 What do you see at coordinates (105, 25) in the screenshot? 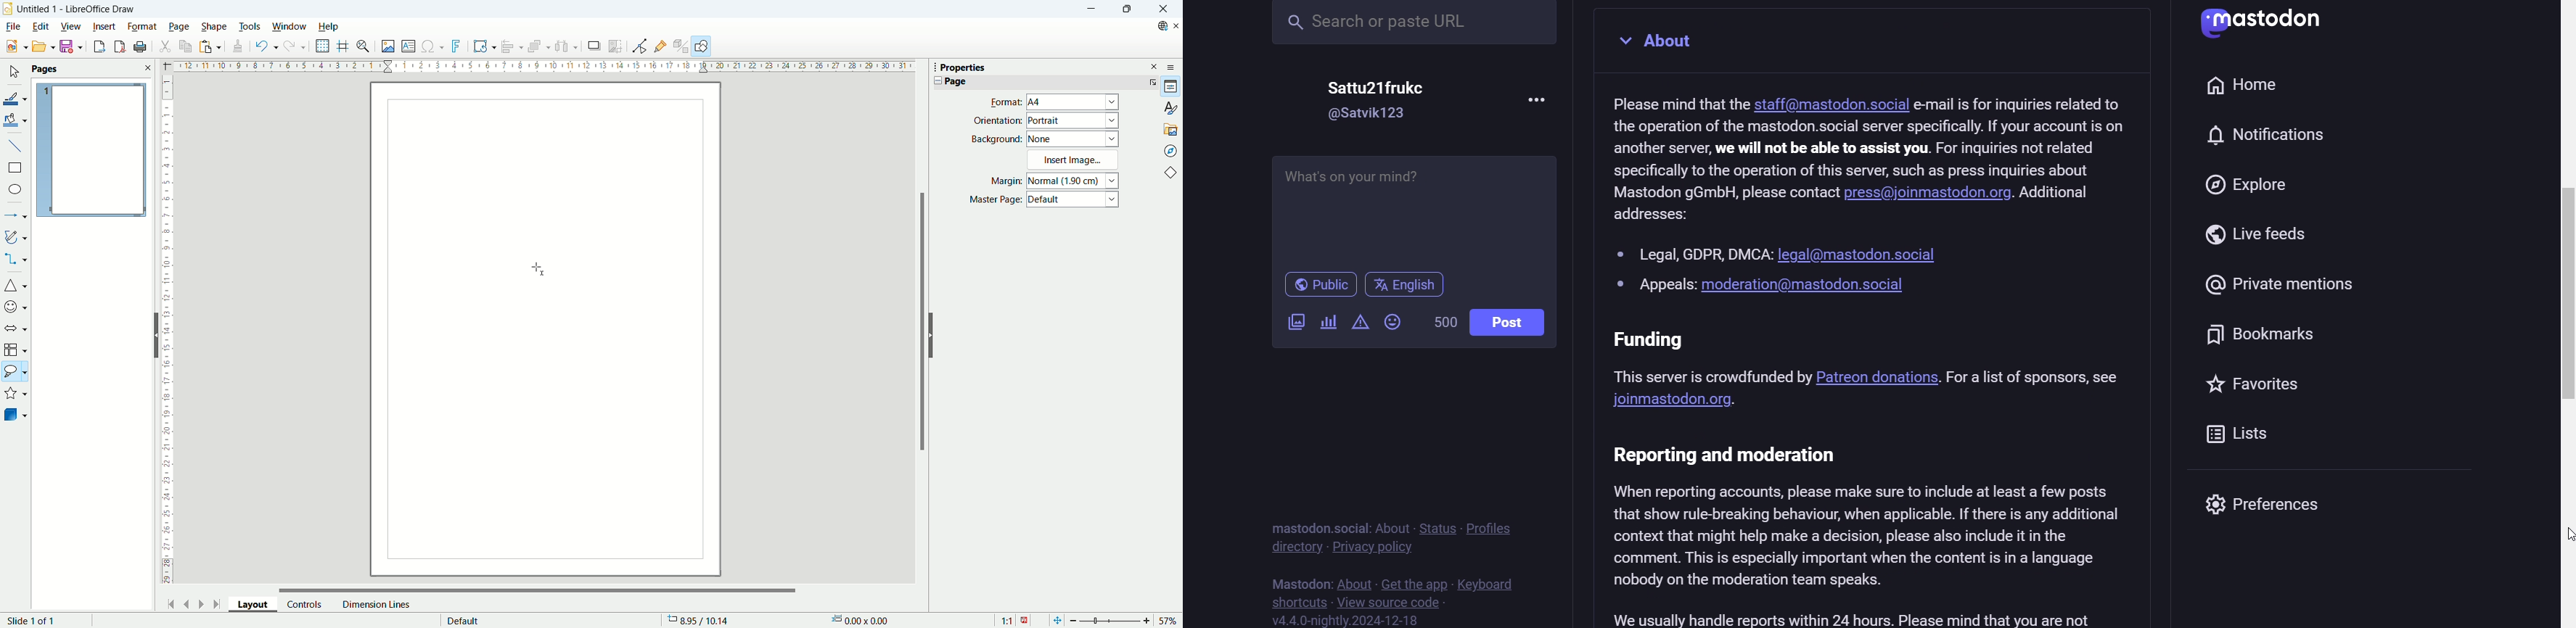
I see `insert` at bounding box center [105, 25].